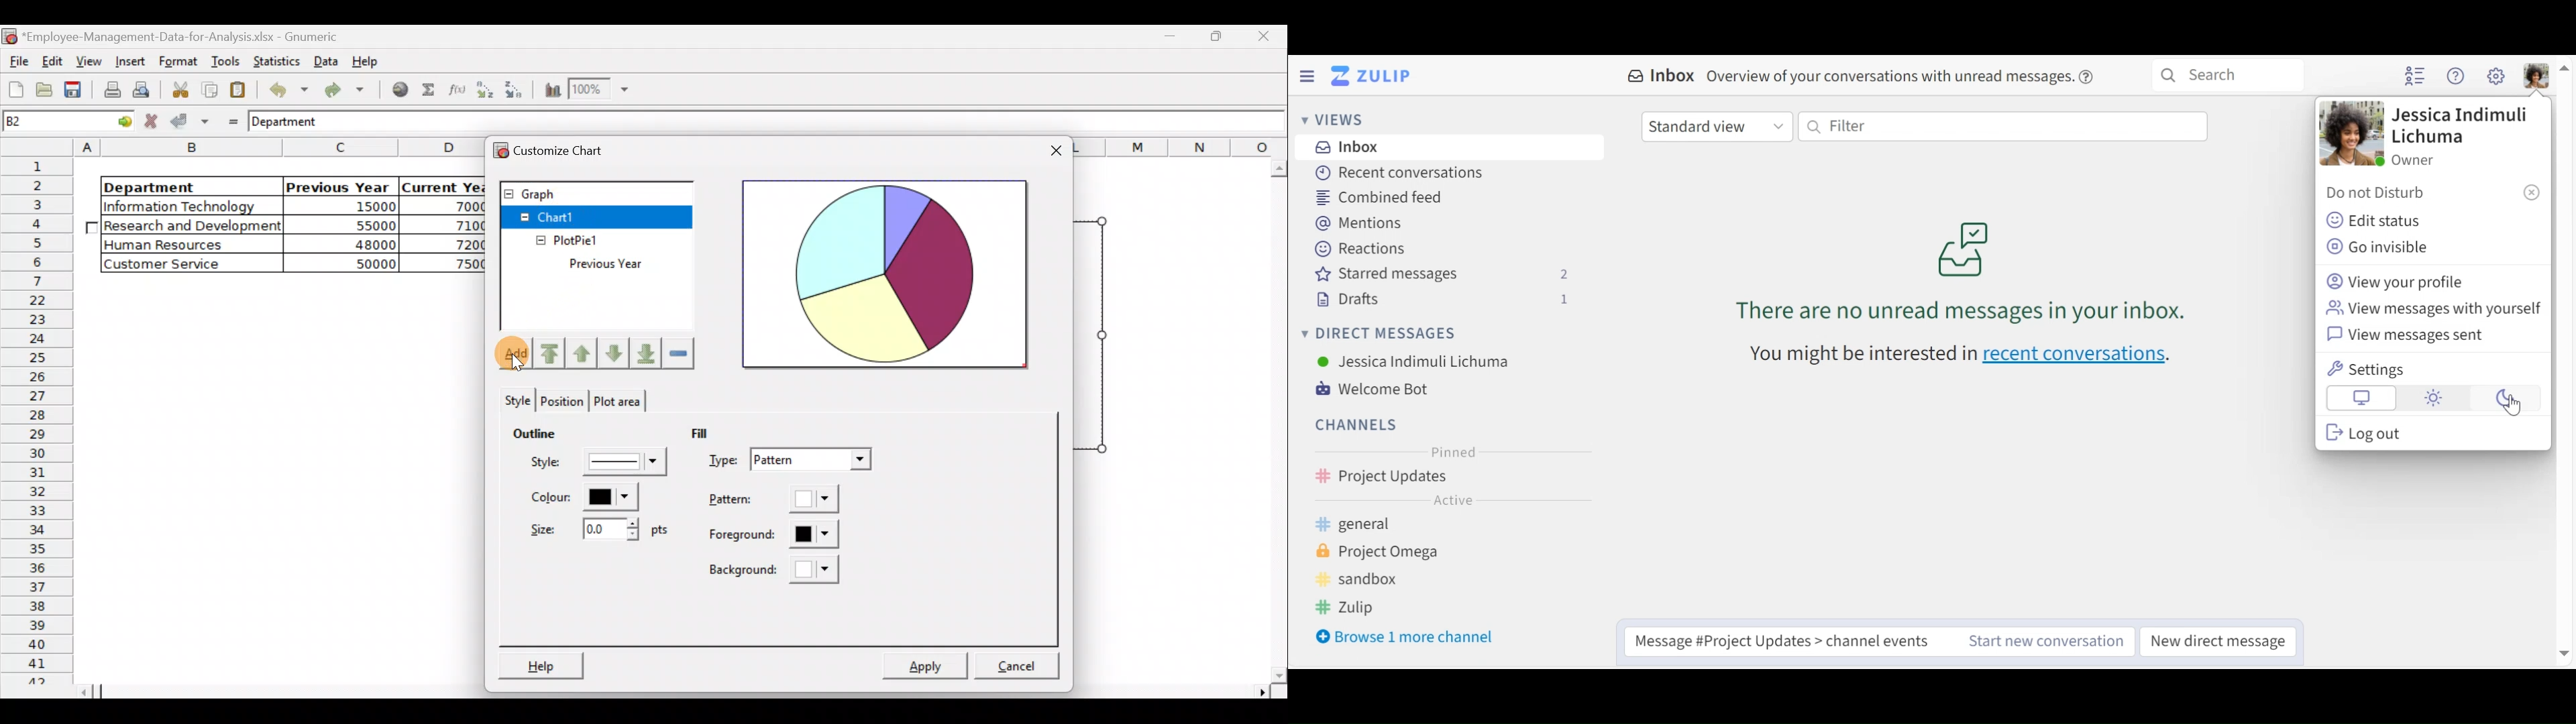 The width and height of the screenshot is (2576, 728). I want to click on Go to Home View (Inbox), so click(1376, 76).